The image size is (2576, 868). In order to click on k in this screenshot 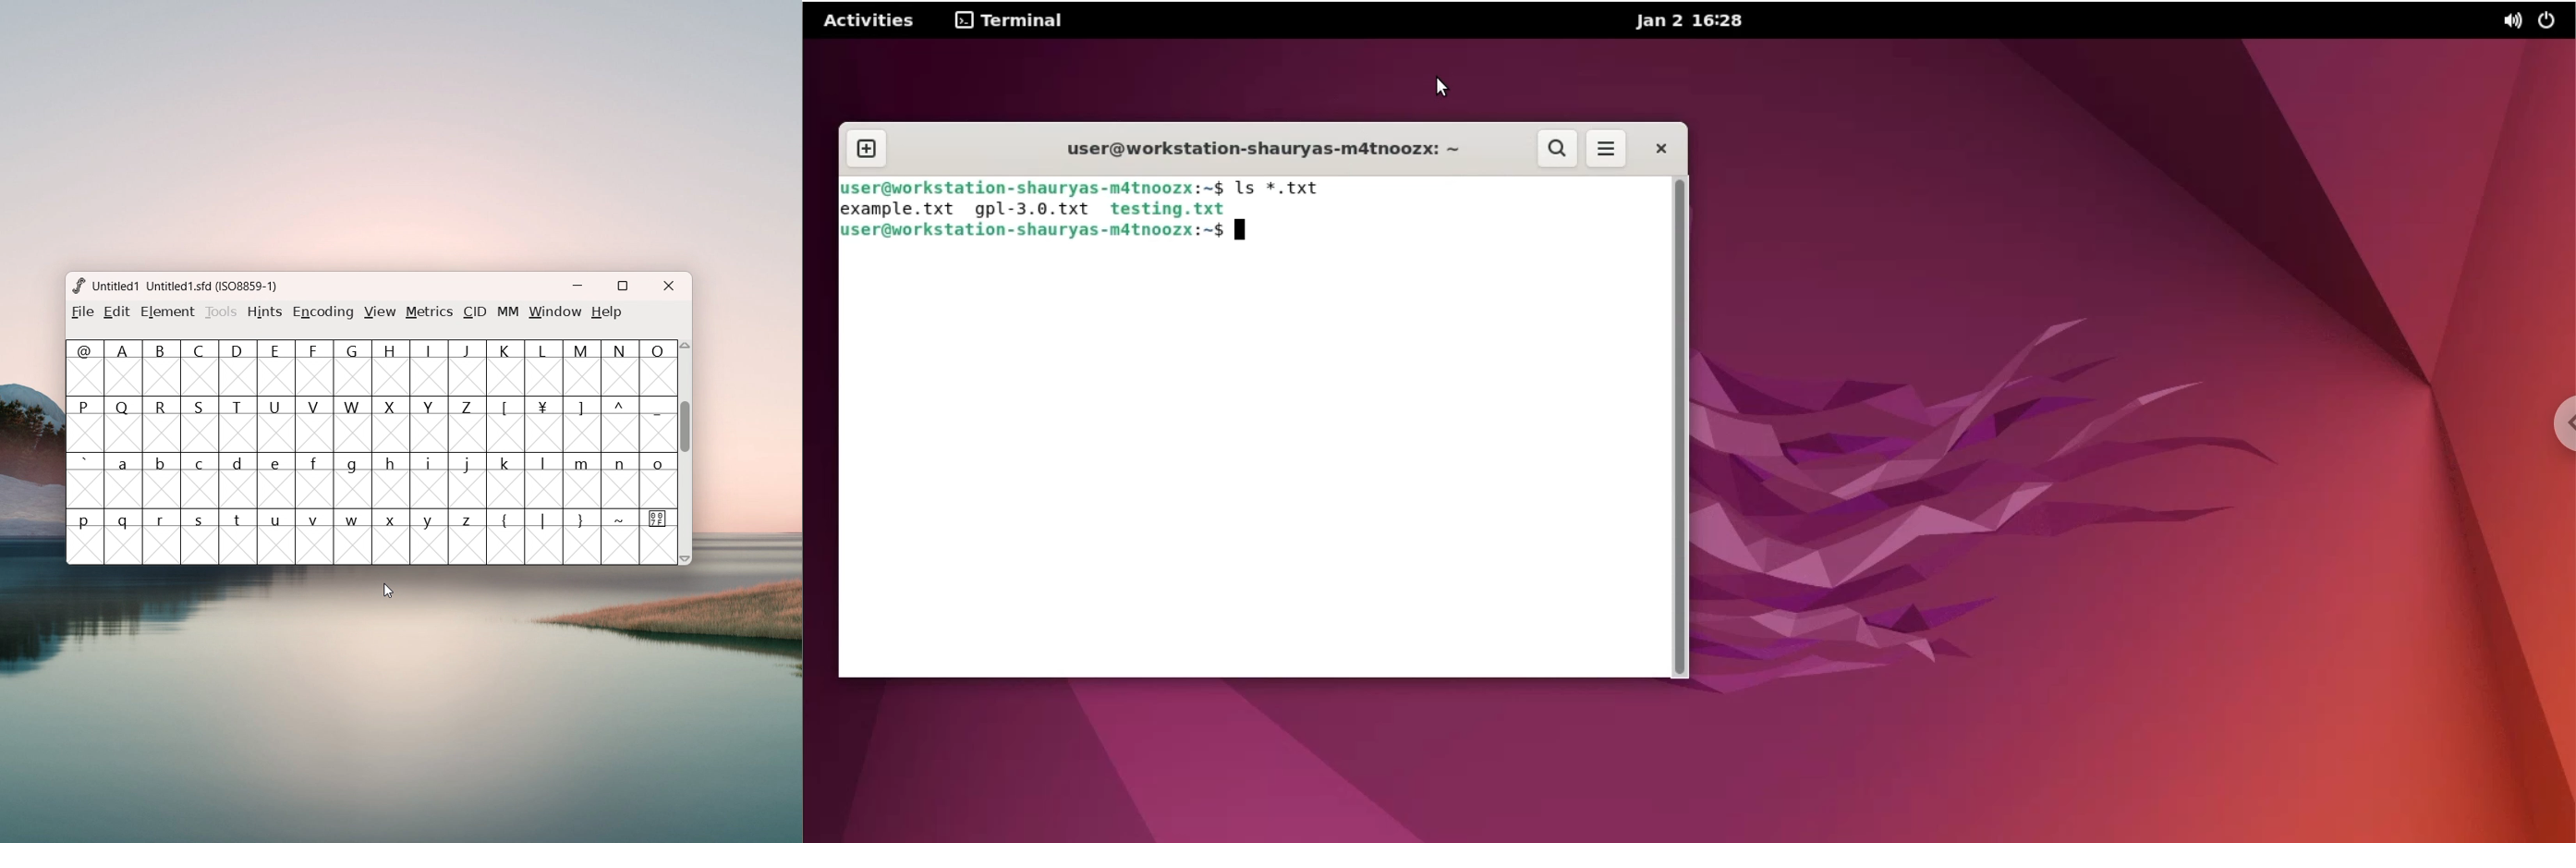, I will do `click(506, 368)`.